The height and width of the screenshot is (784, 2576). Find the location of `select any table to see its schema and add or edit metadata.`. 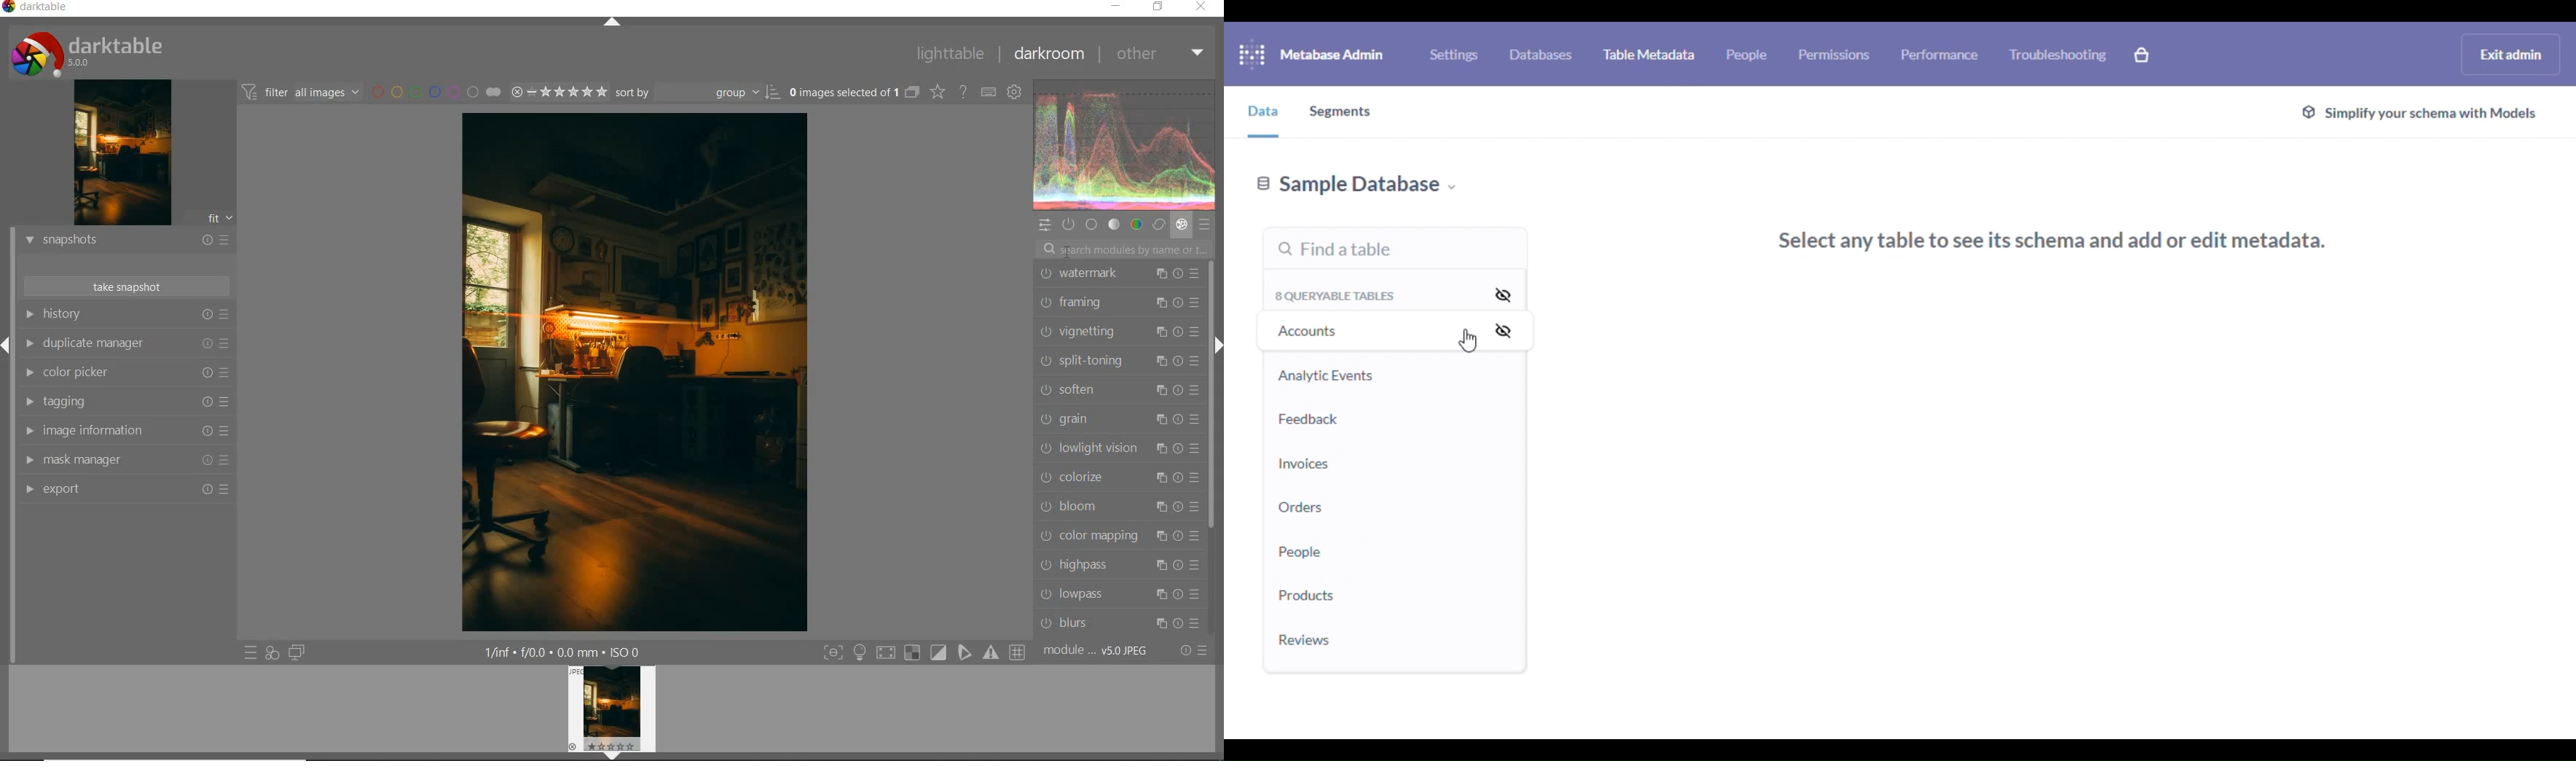

select any table to see its schema and add or edit metadata. is located at coordinates (2053, 243).